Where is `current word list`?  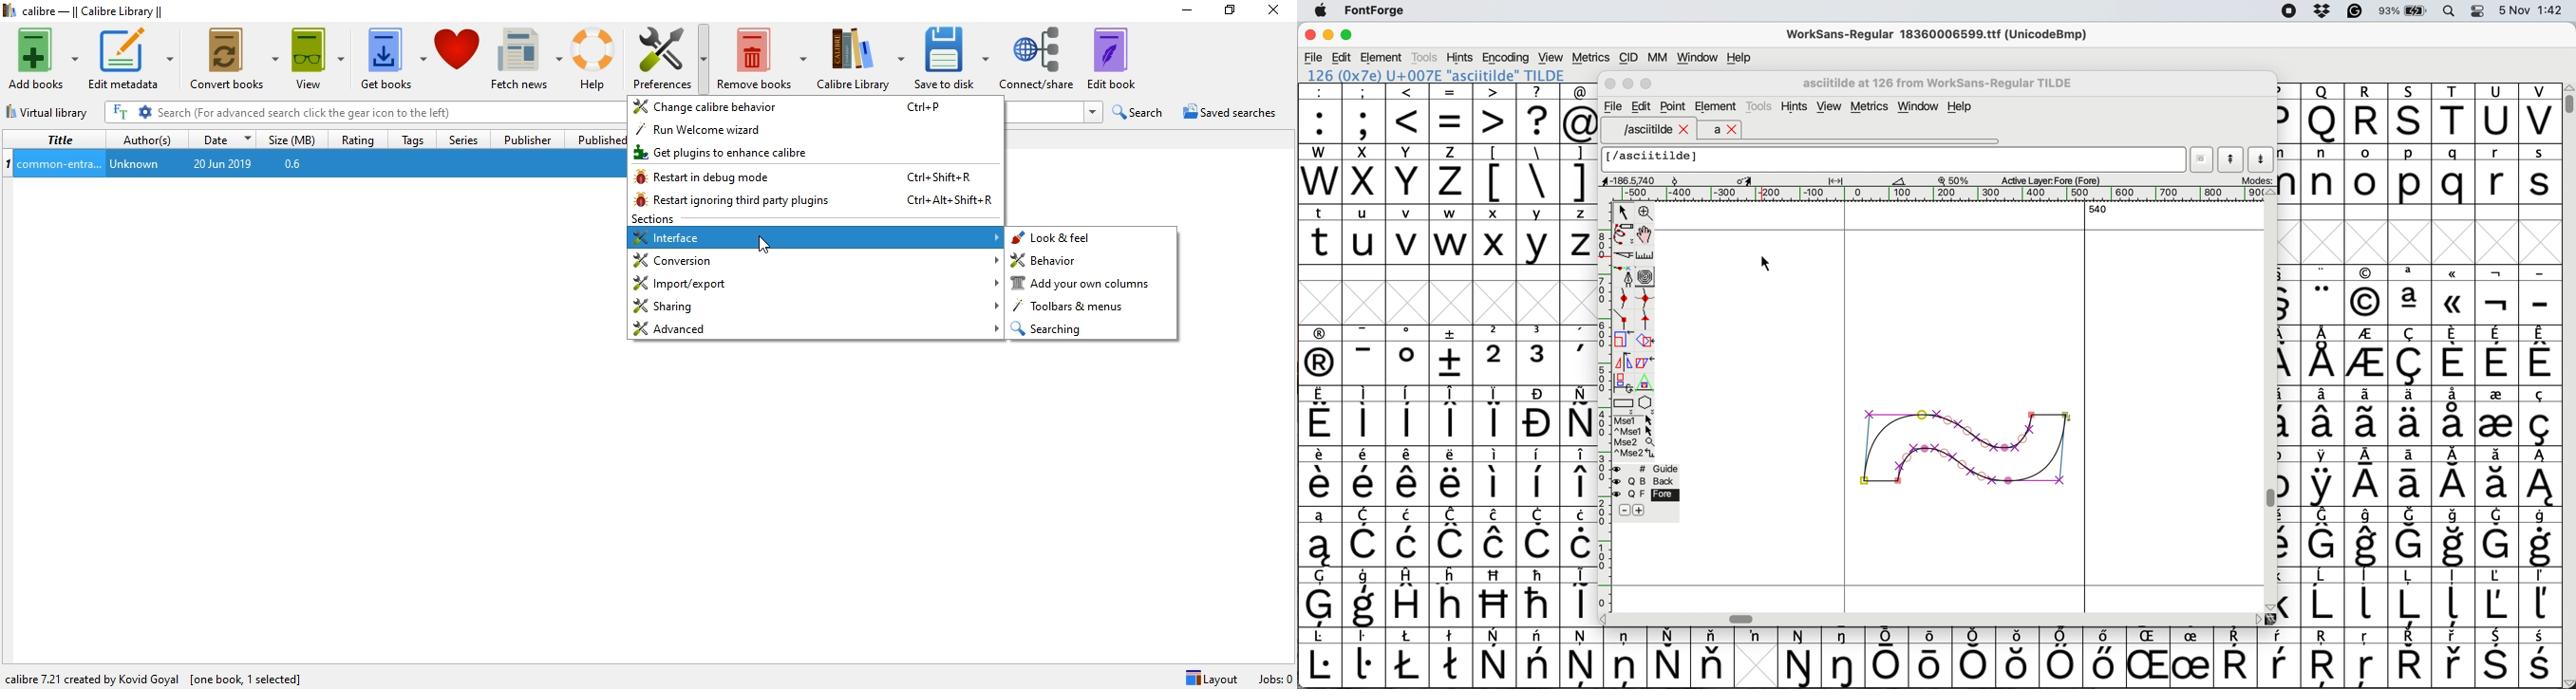 current word list is located at coordinates (2202, 161).